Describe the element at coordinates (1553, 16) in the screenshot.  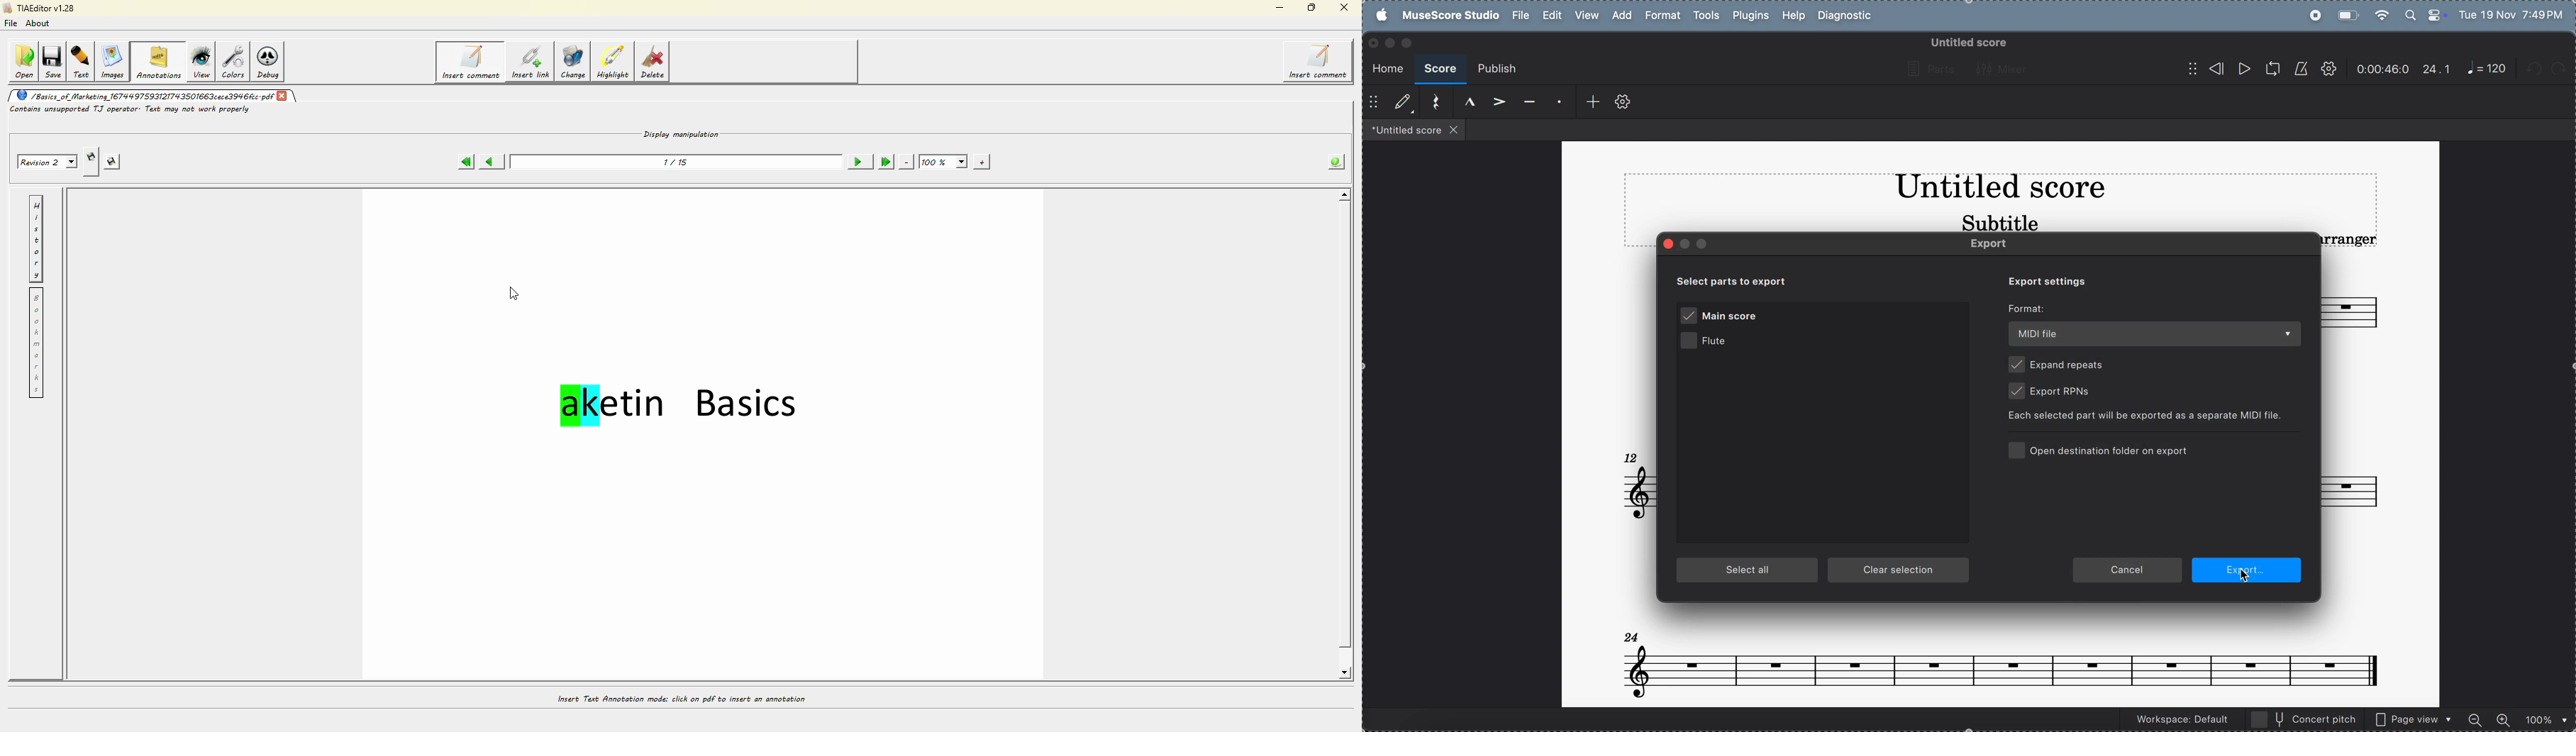
I see `edit` at that location.